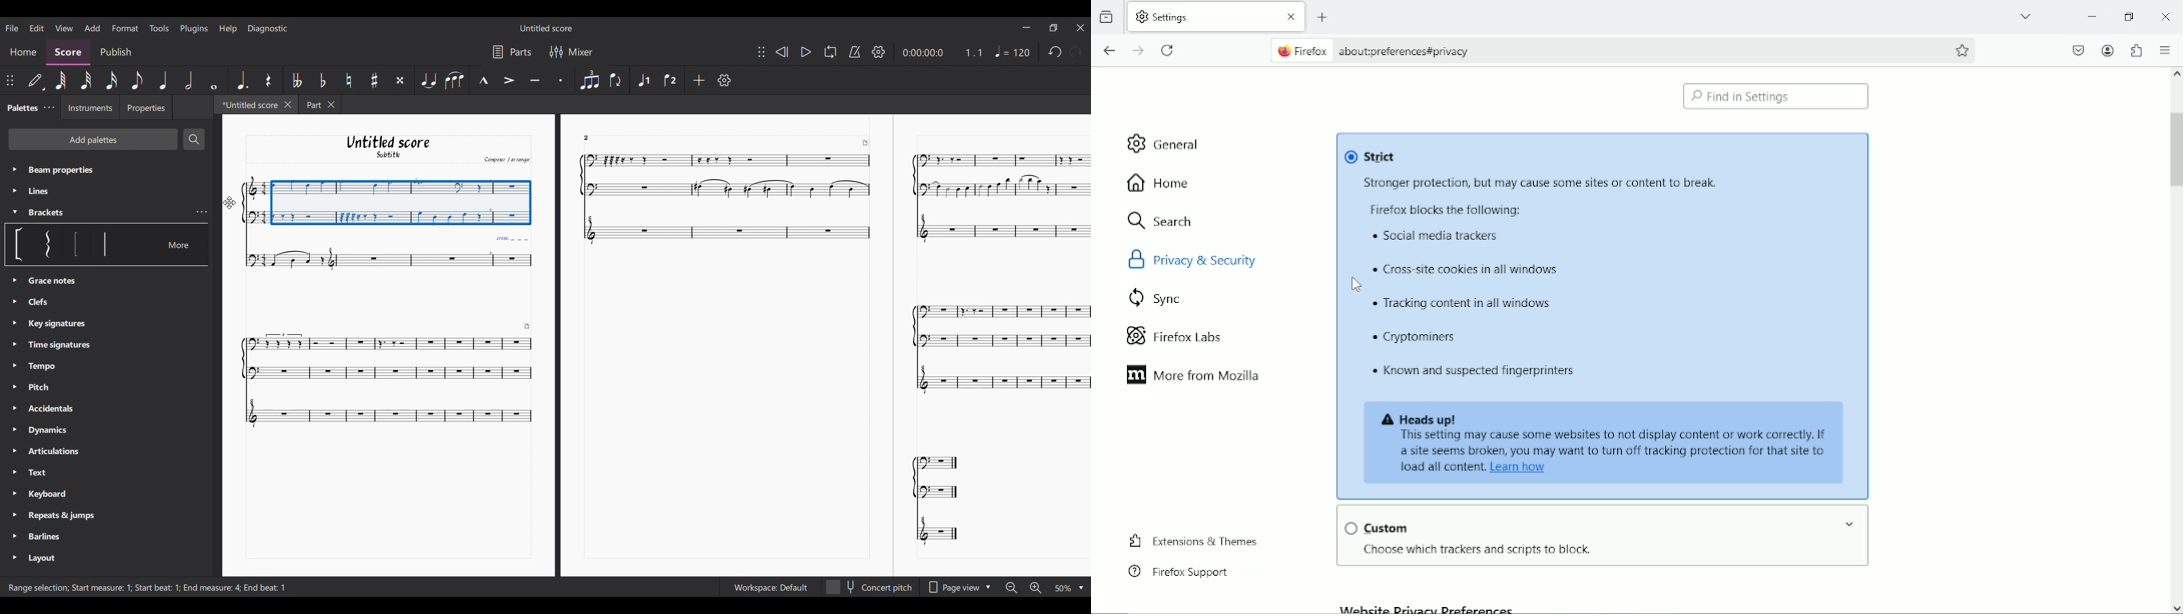 This screenshot has width=2184, height=616. Describe the element at coordinates (1002, 380) in the screenshot. I see `` at that location.